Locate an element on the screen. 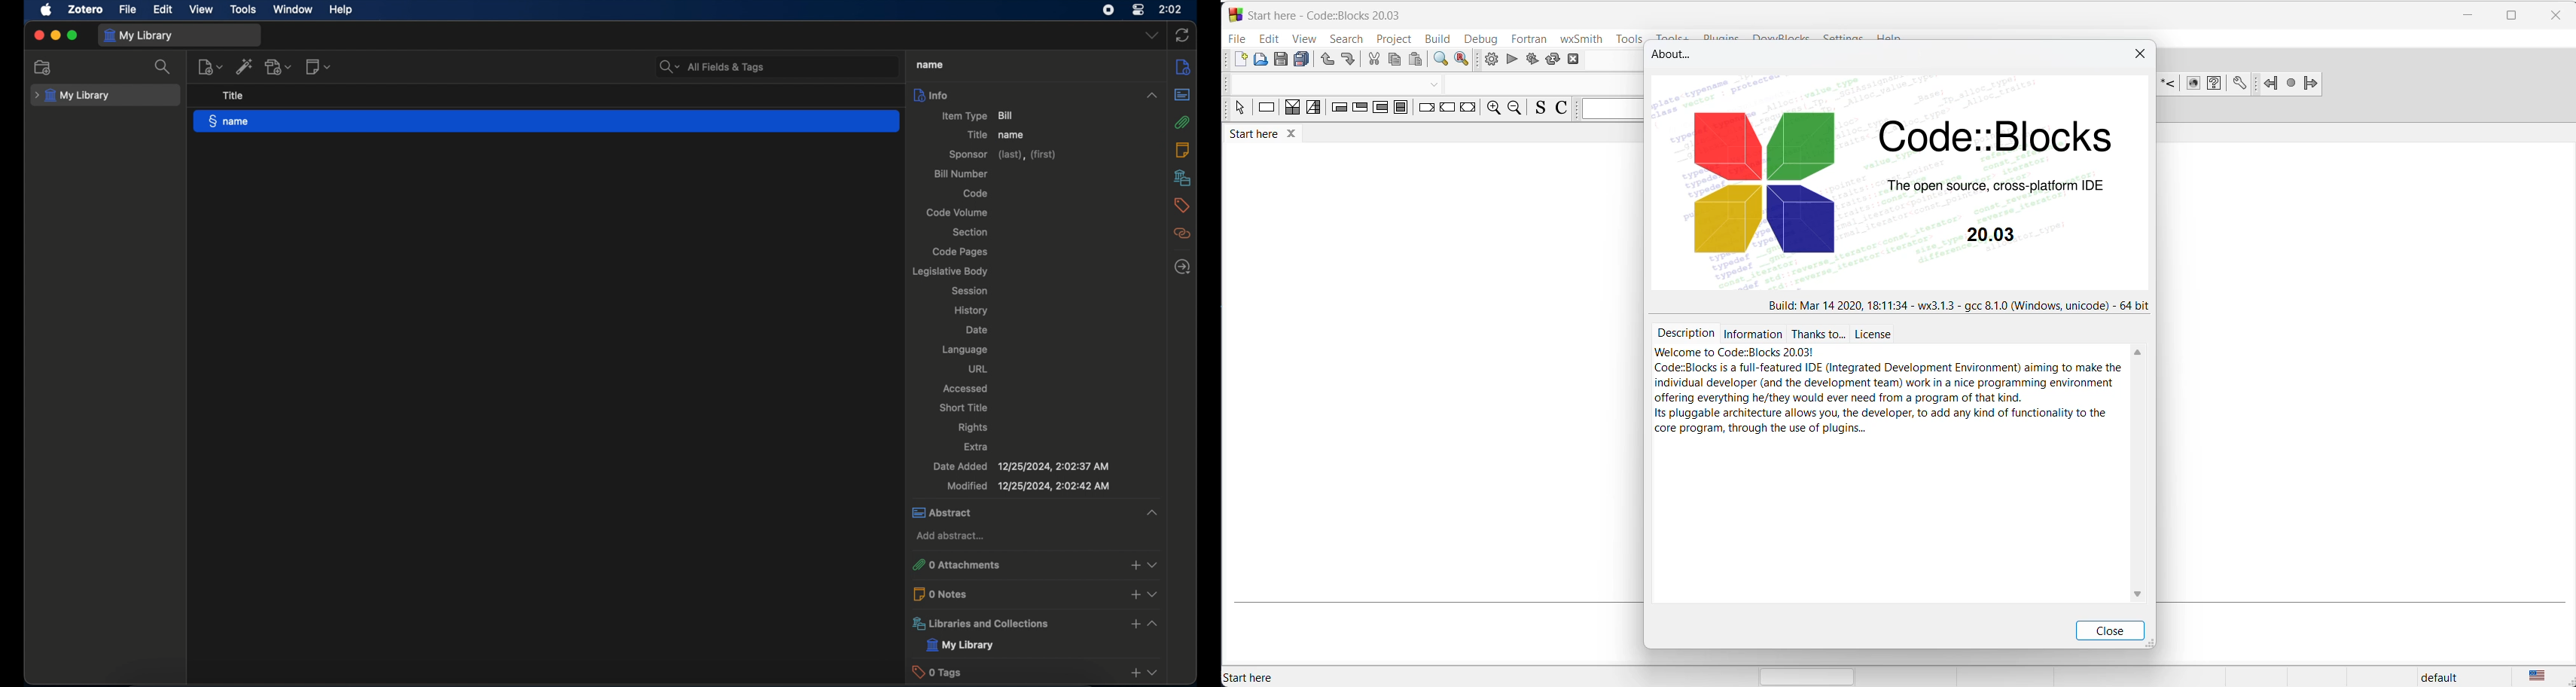  zotero is located at coordinates (84, 10).